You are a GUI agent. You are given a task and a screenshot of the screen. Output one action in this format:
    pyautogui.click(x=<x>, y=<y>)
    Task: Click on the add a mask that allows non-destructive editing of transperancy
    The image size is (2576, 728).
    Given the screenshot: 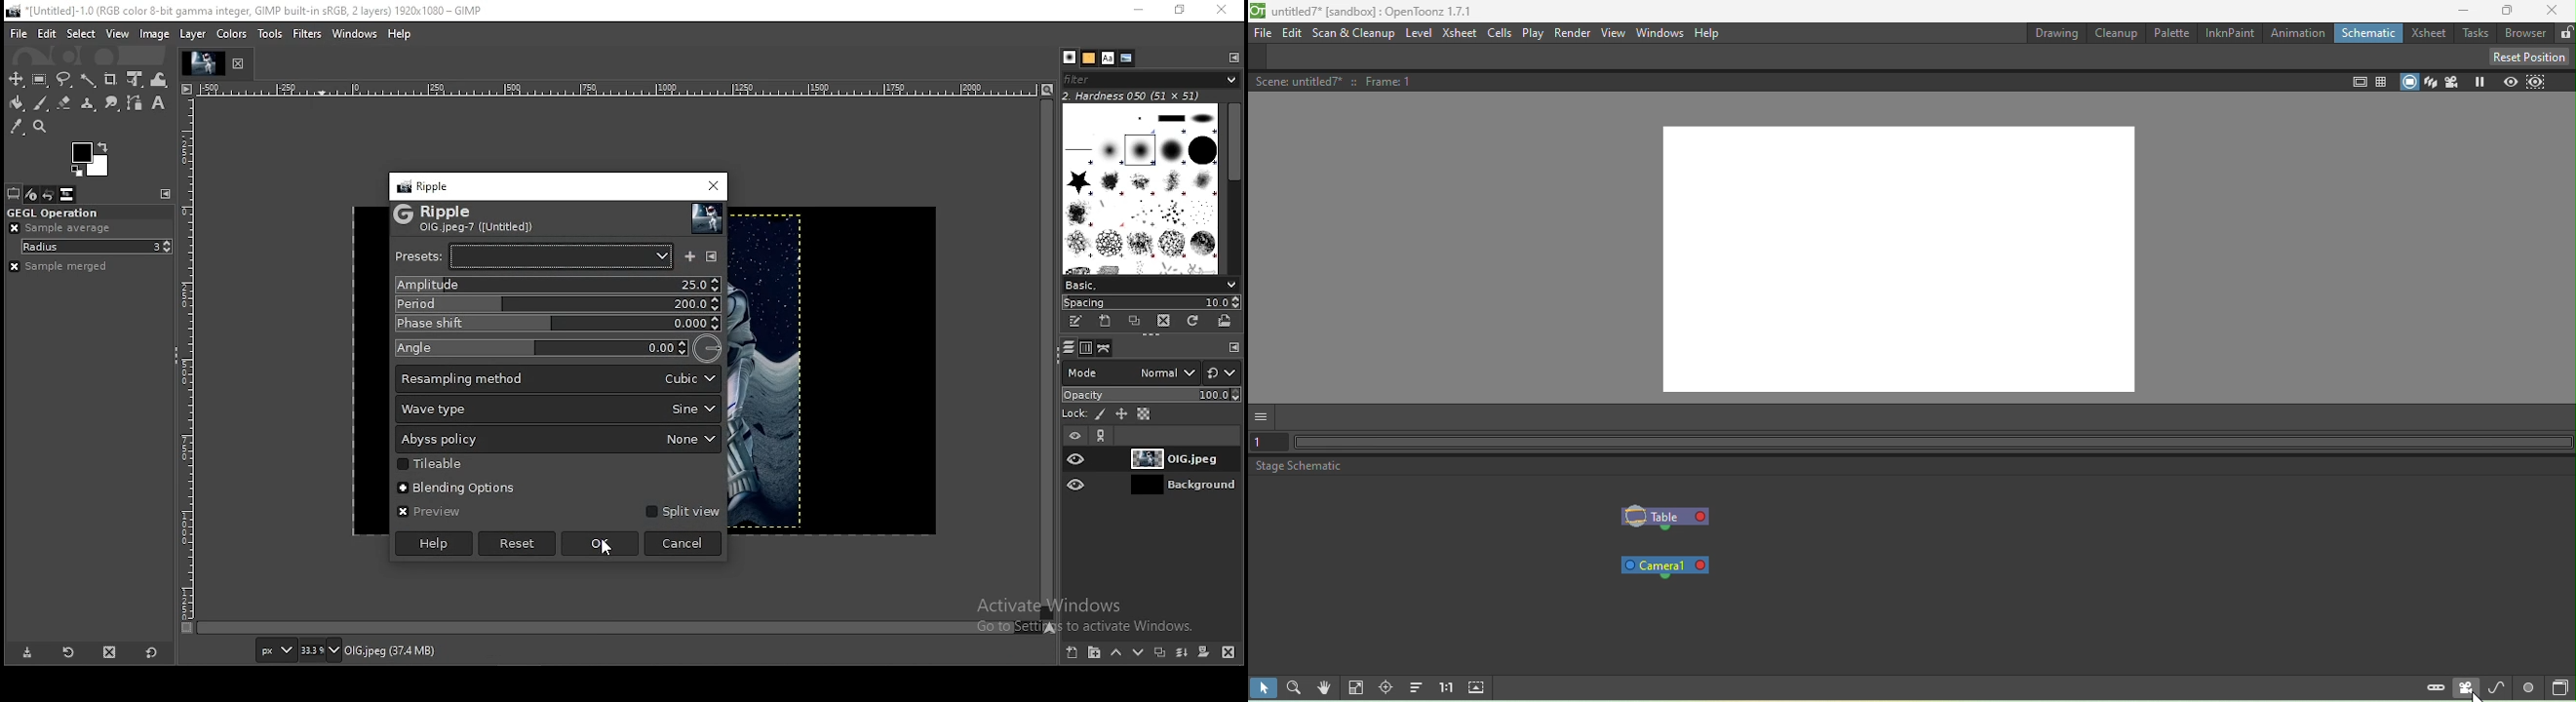 What is the action you would take?
    pyautogui.click(x=1205, y=652)
    